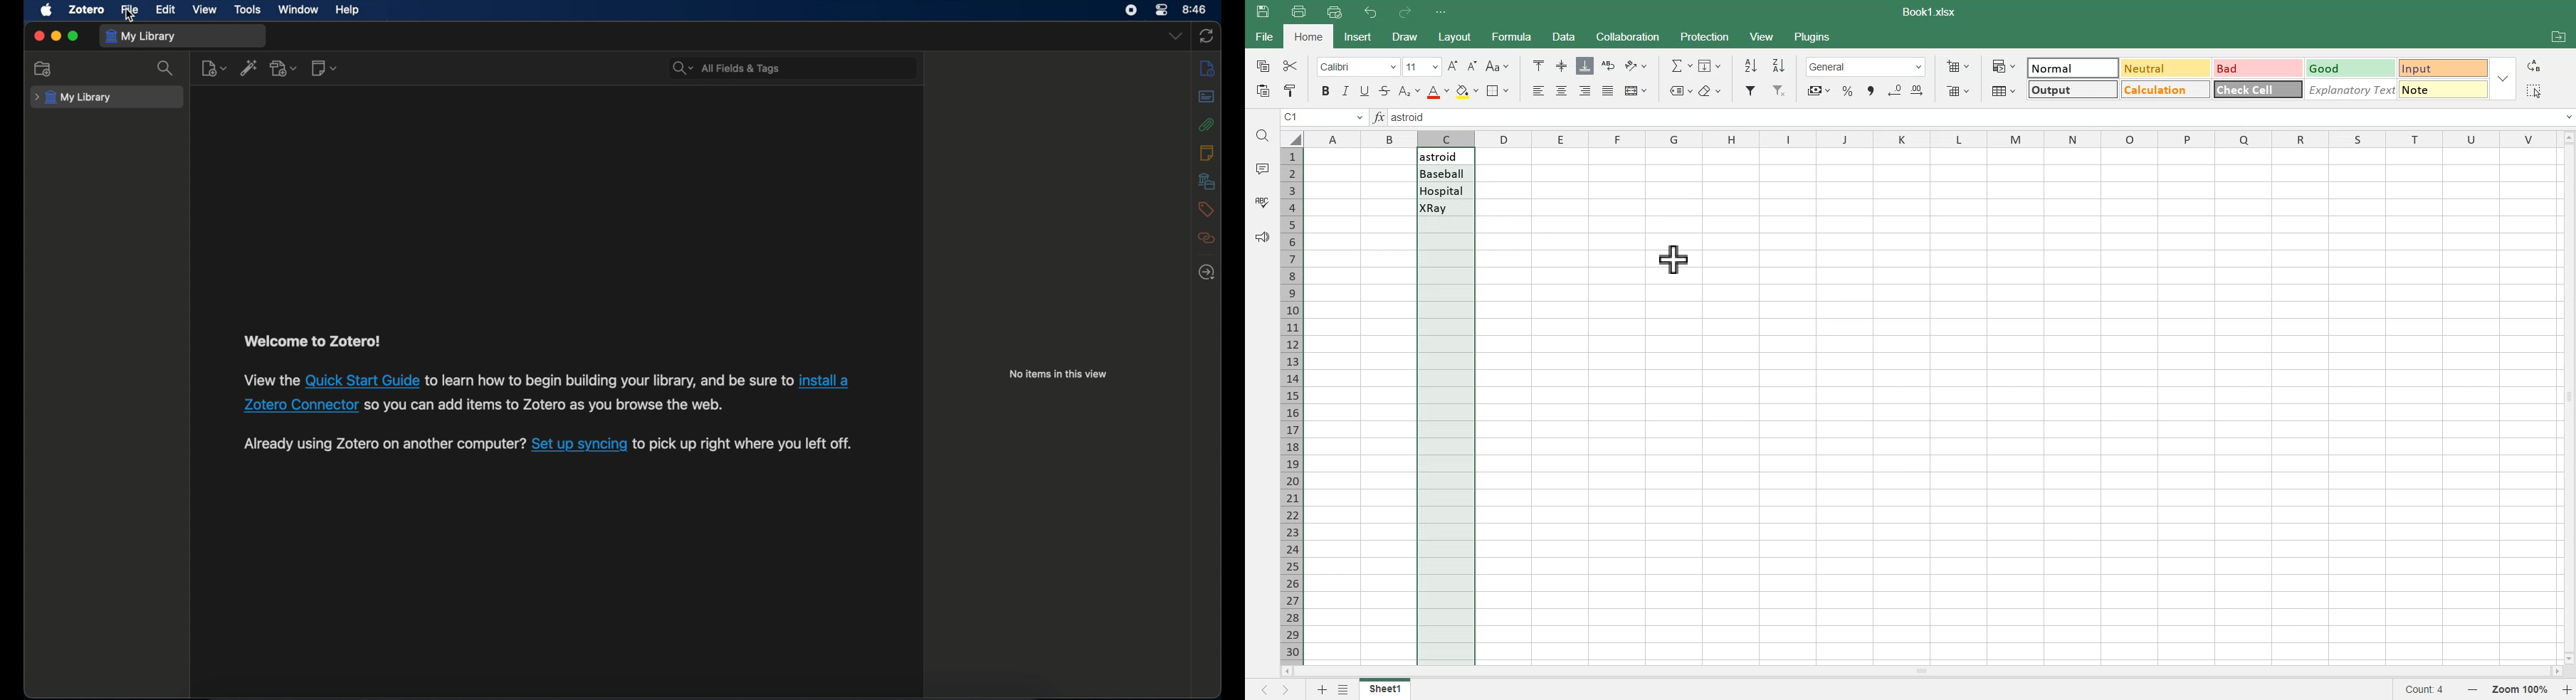 Image resolution: width=2576 pixels, height=700 pixels. Describe the element at coordinates (1957, 90) in the screenshot. I see `Delete Cell` at that location.